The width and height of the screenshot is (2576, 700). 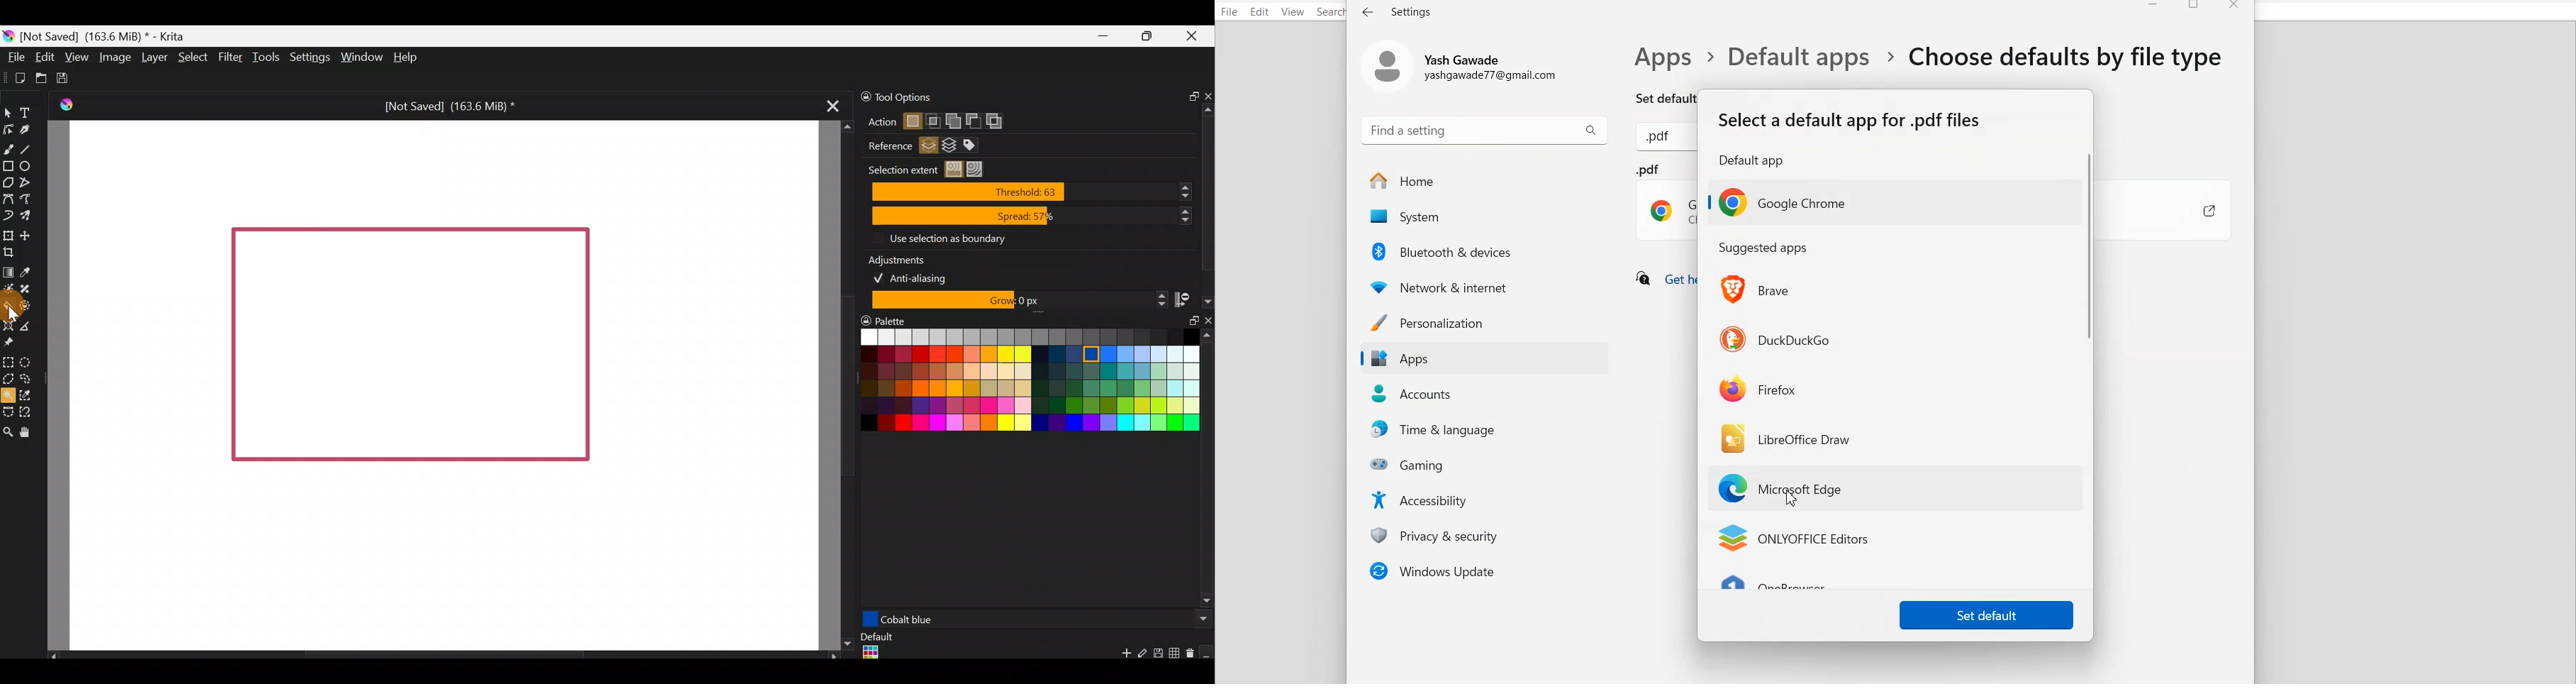 I want to click on Minimize, so click(x=2153, y=7).